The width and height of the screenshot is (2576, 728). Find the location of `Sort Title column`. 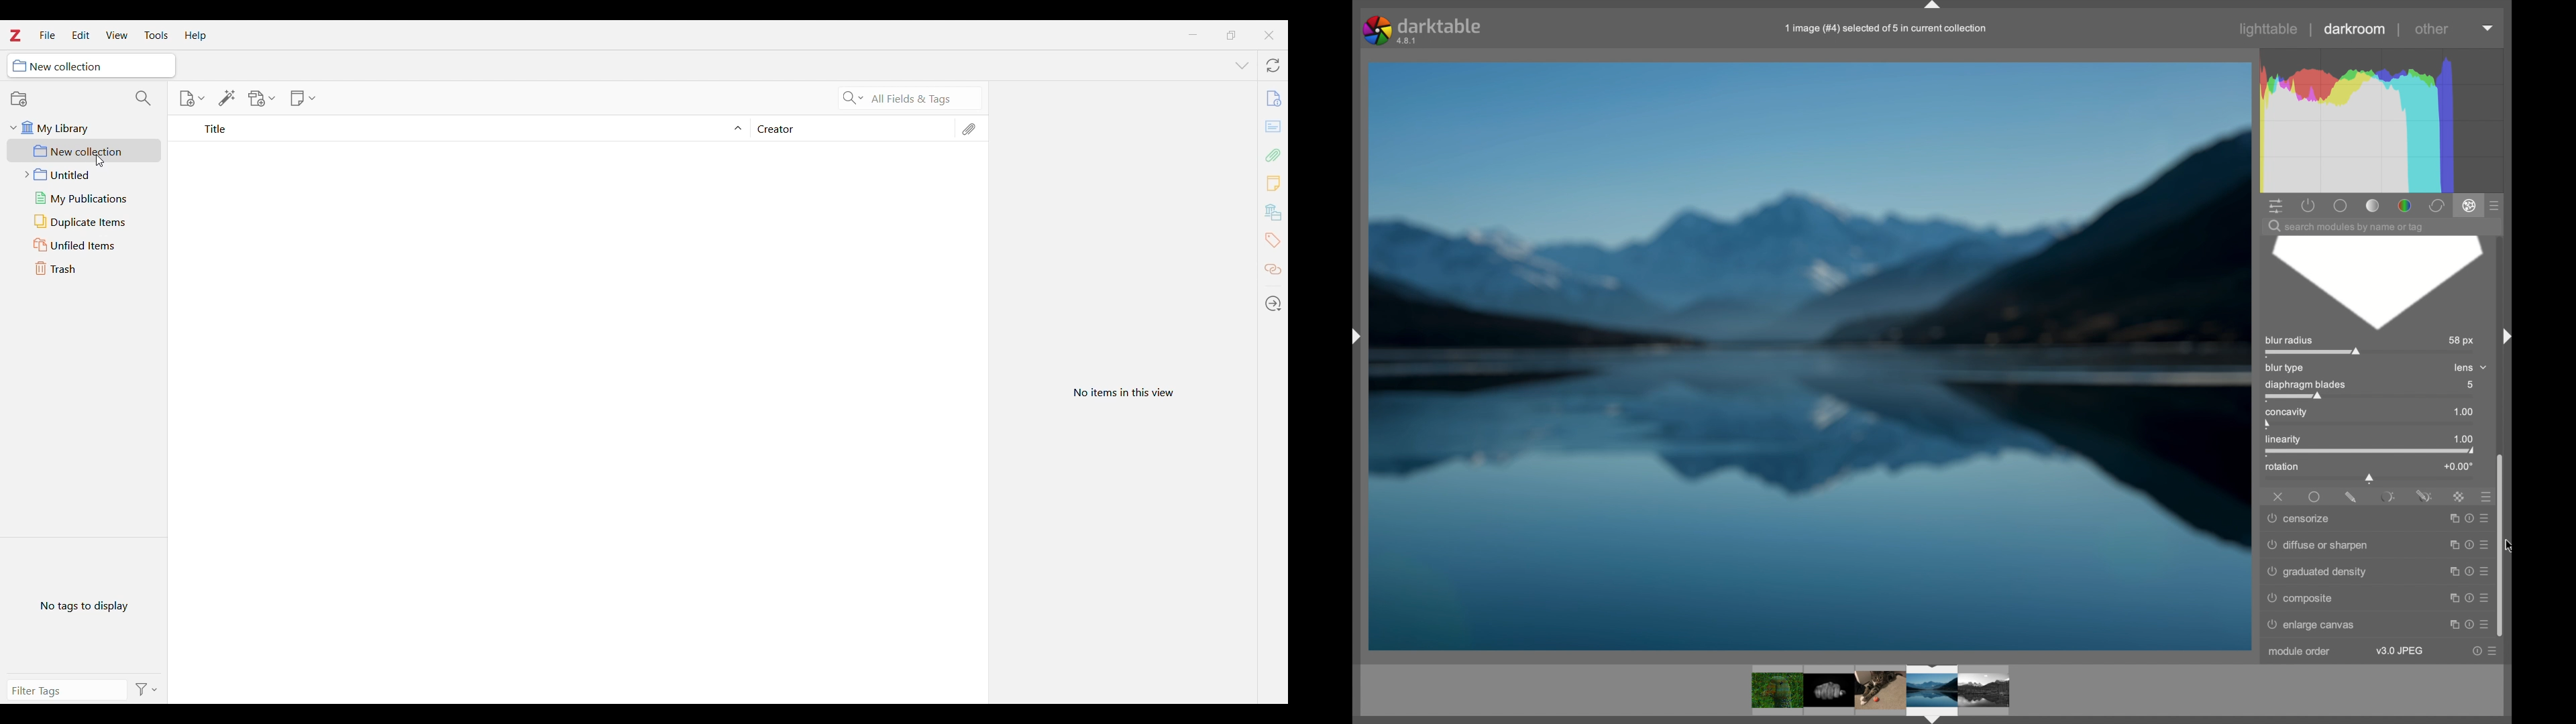

Sort Title column is located at coordinates (468, 129).